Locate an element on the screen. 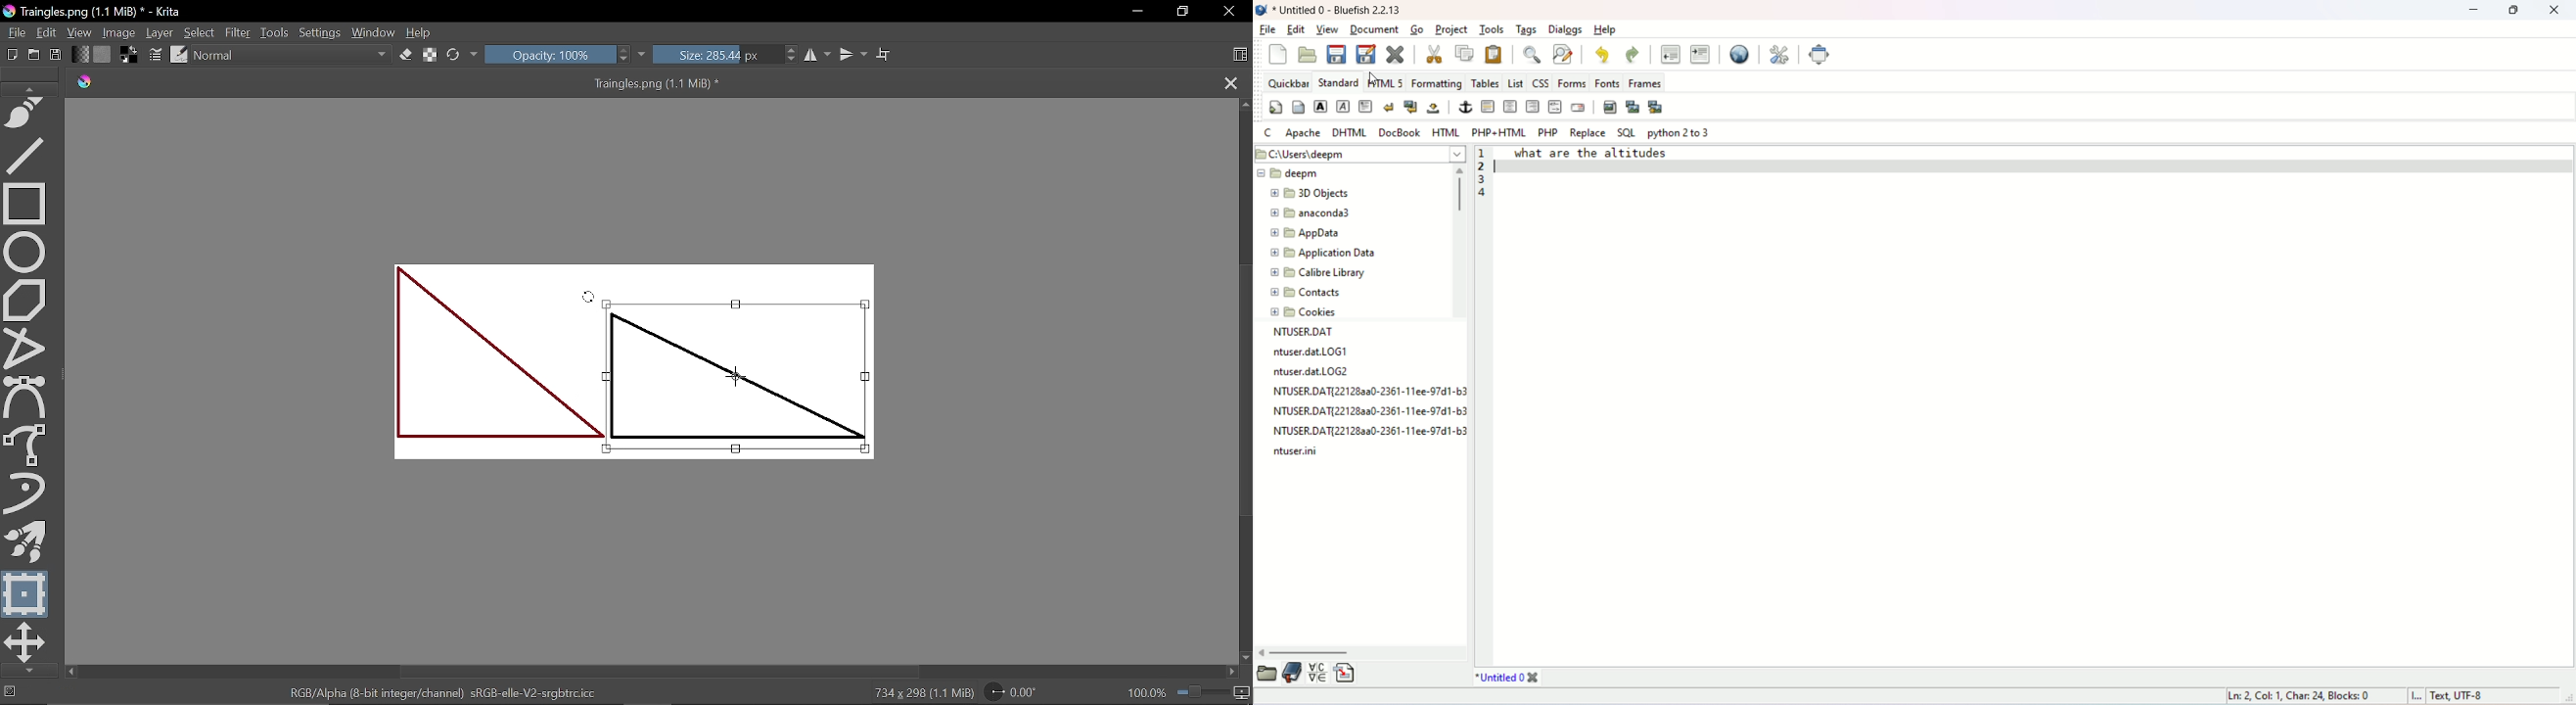 The width and height of the screenshot is (2576, 728). Fill pattern is located at coordinates (103, 55).